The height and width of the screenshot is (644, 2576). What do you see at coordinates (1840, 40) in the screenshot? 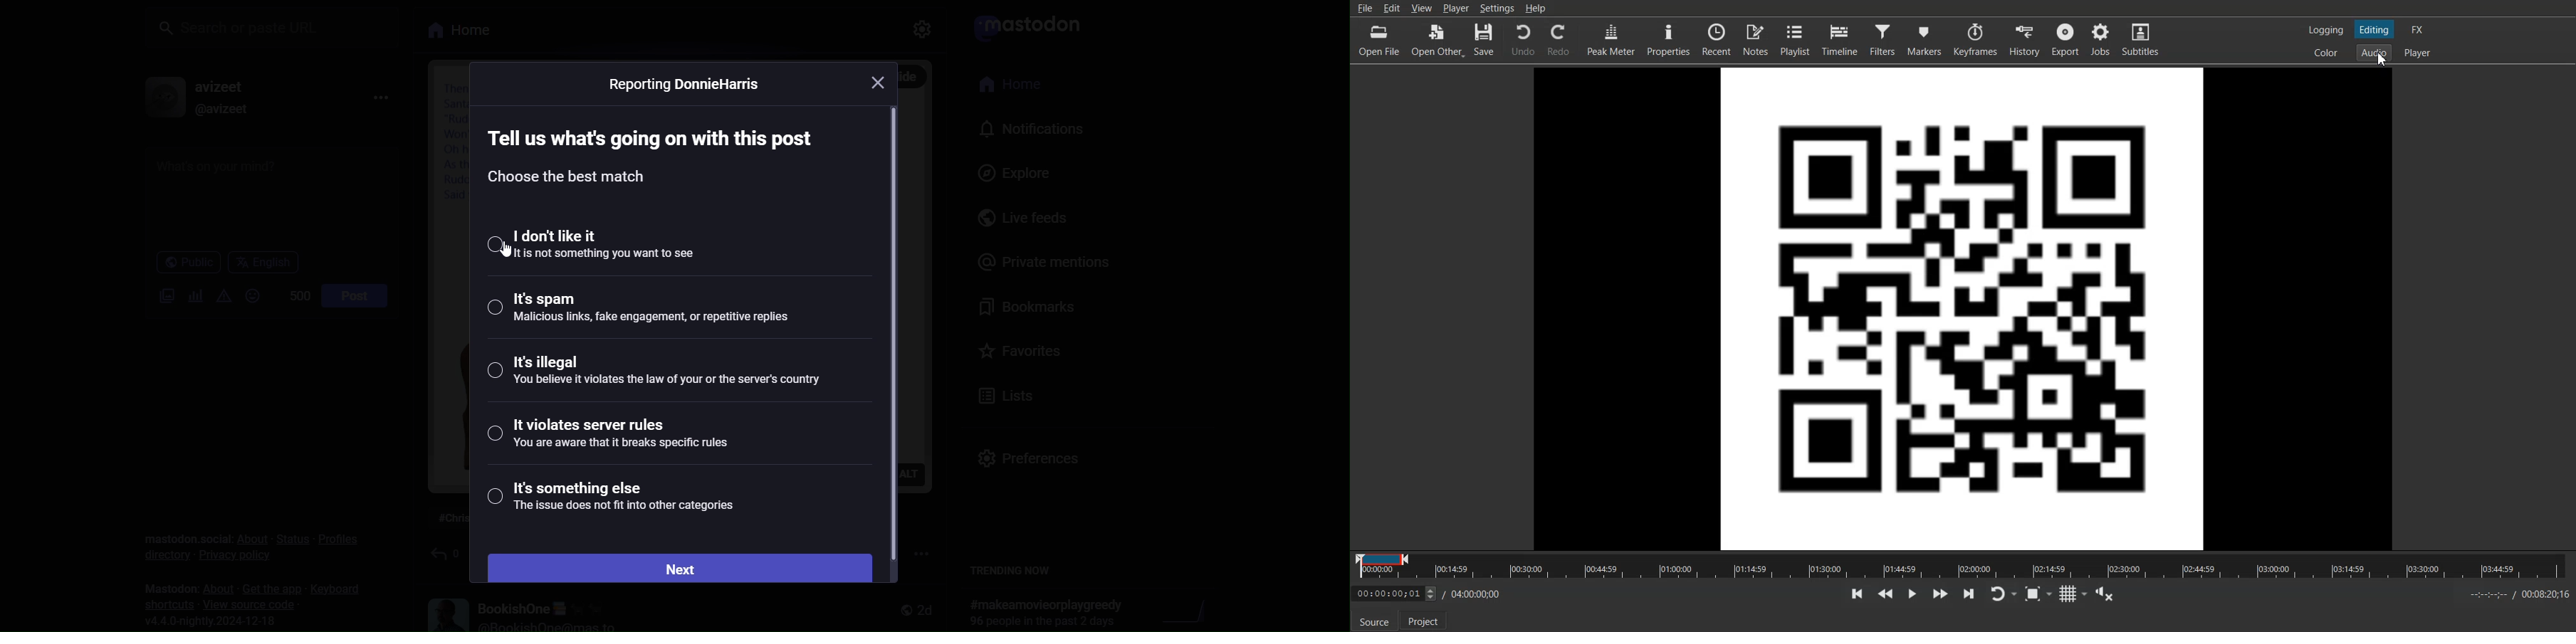
I see `Timeline` at bounding box center [1840, 40].